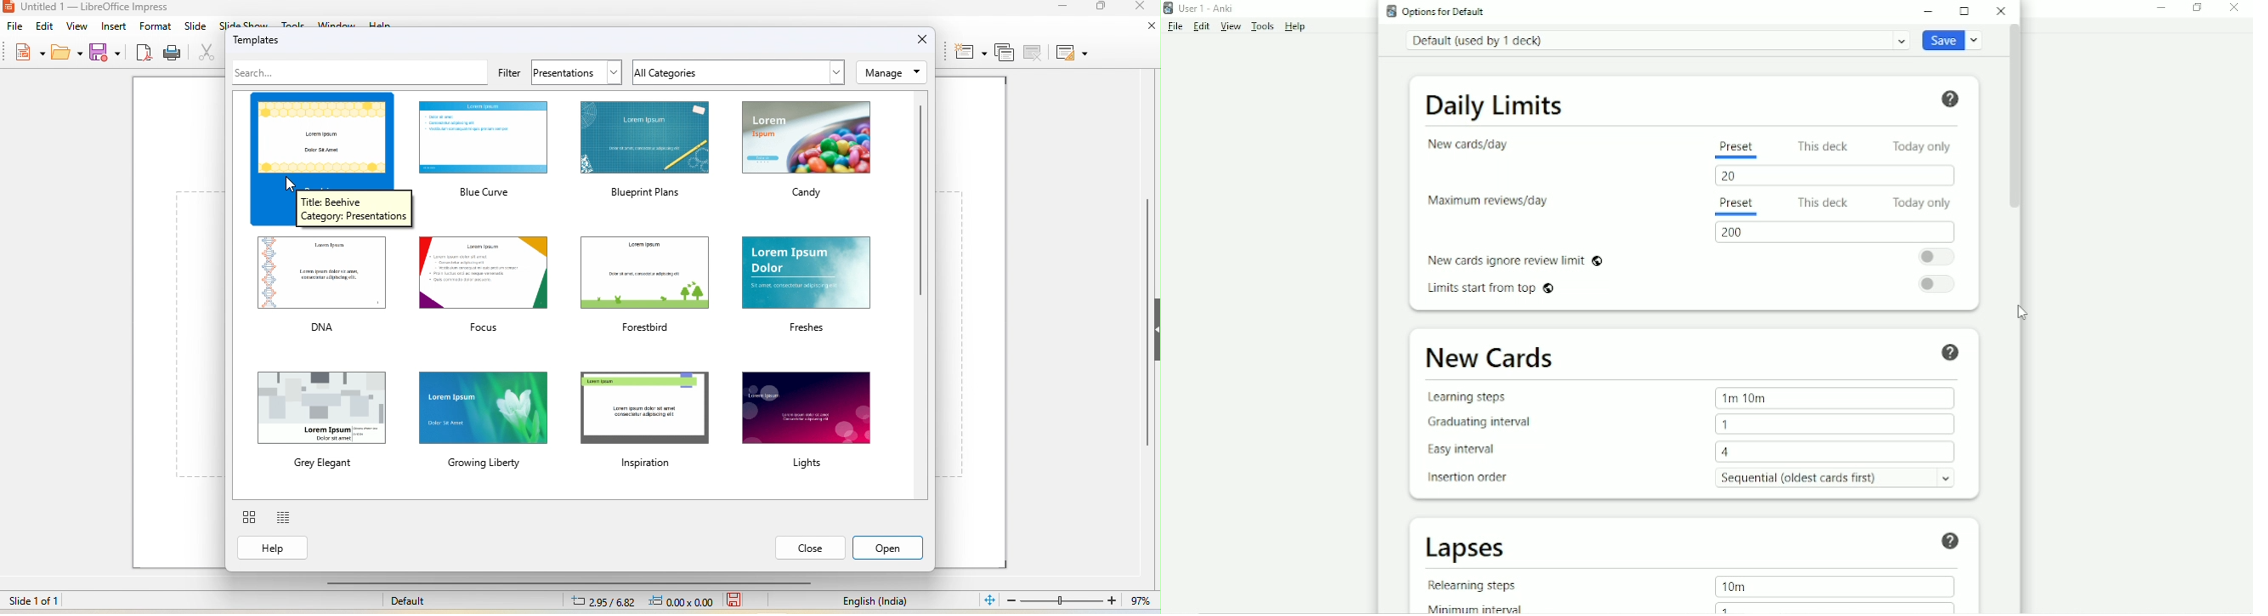 The width and height of the screenshot is (2268, 616). What do you see at coordinates (683, 600) in the screenshot?
I see `0.00x0.00 (object position)` at bounding box center [683, 600].